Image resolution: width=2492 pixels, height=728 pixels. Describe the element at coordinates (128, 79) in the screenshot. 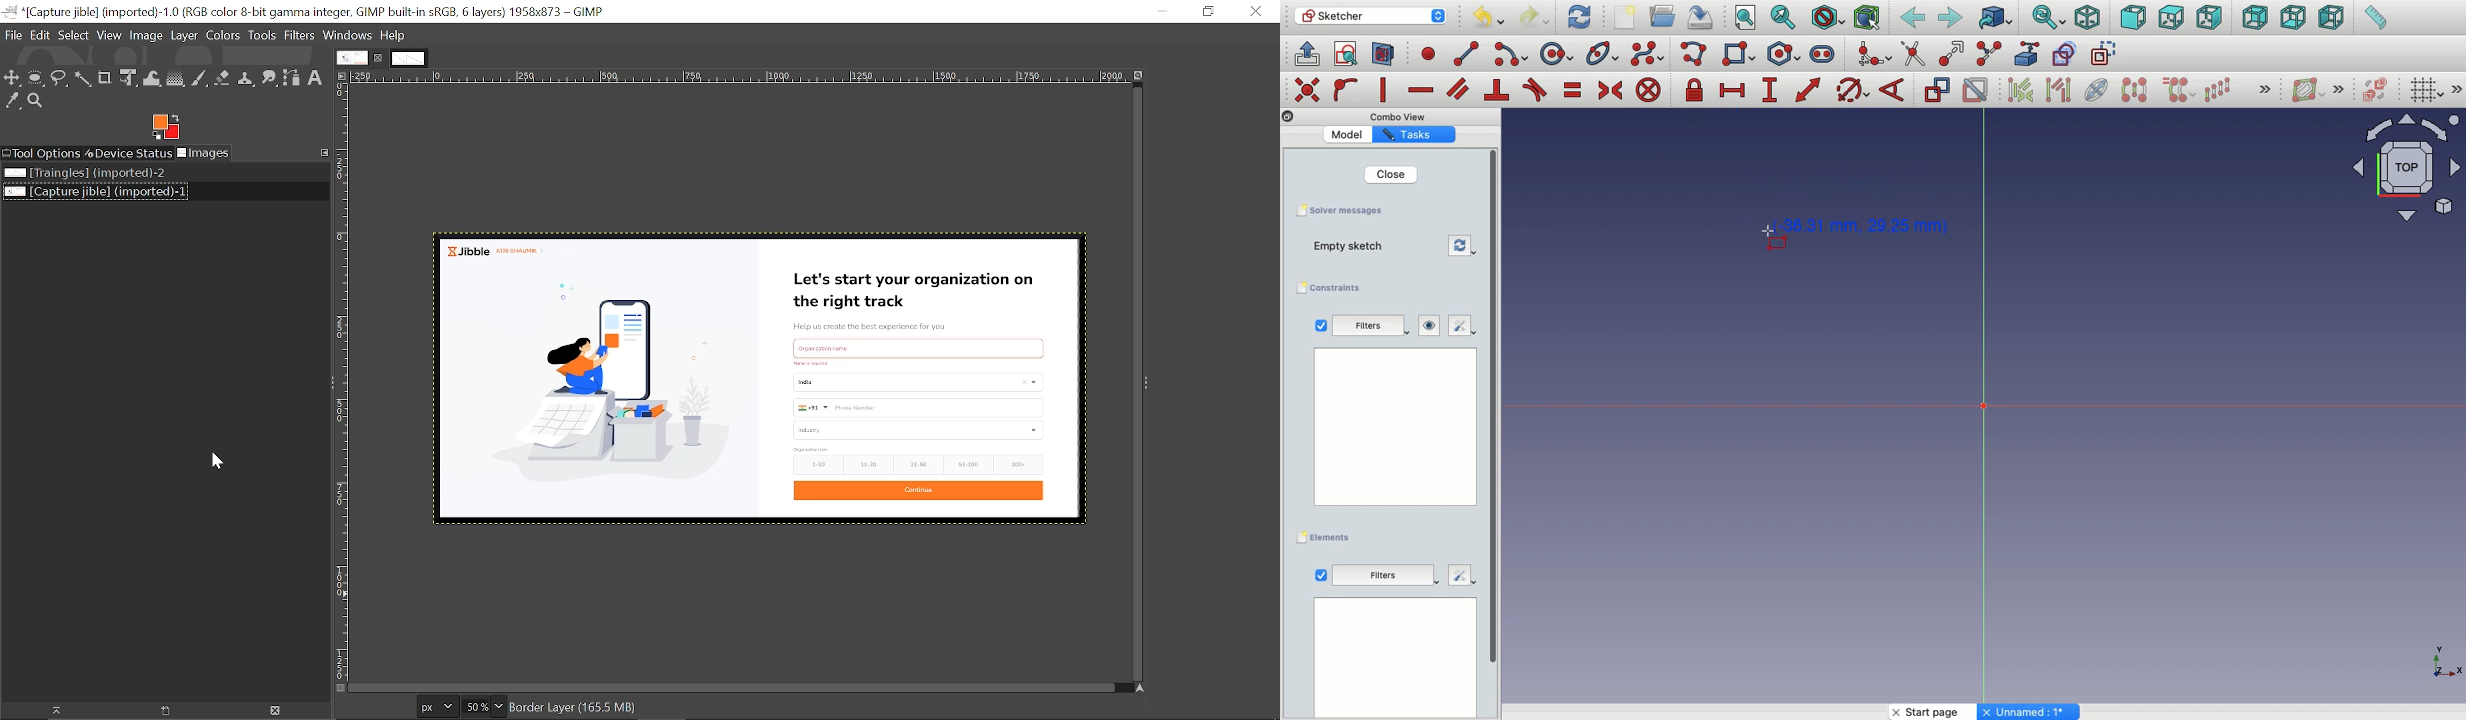

I see `Unified transform tool` at that location.